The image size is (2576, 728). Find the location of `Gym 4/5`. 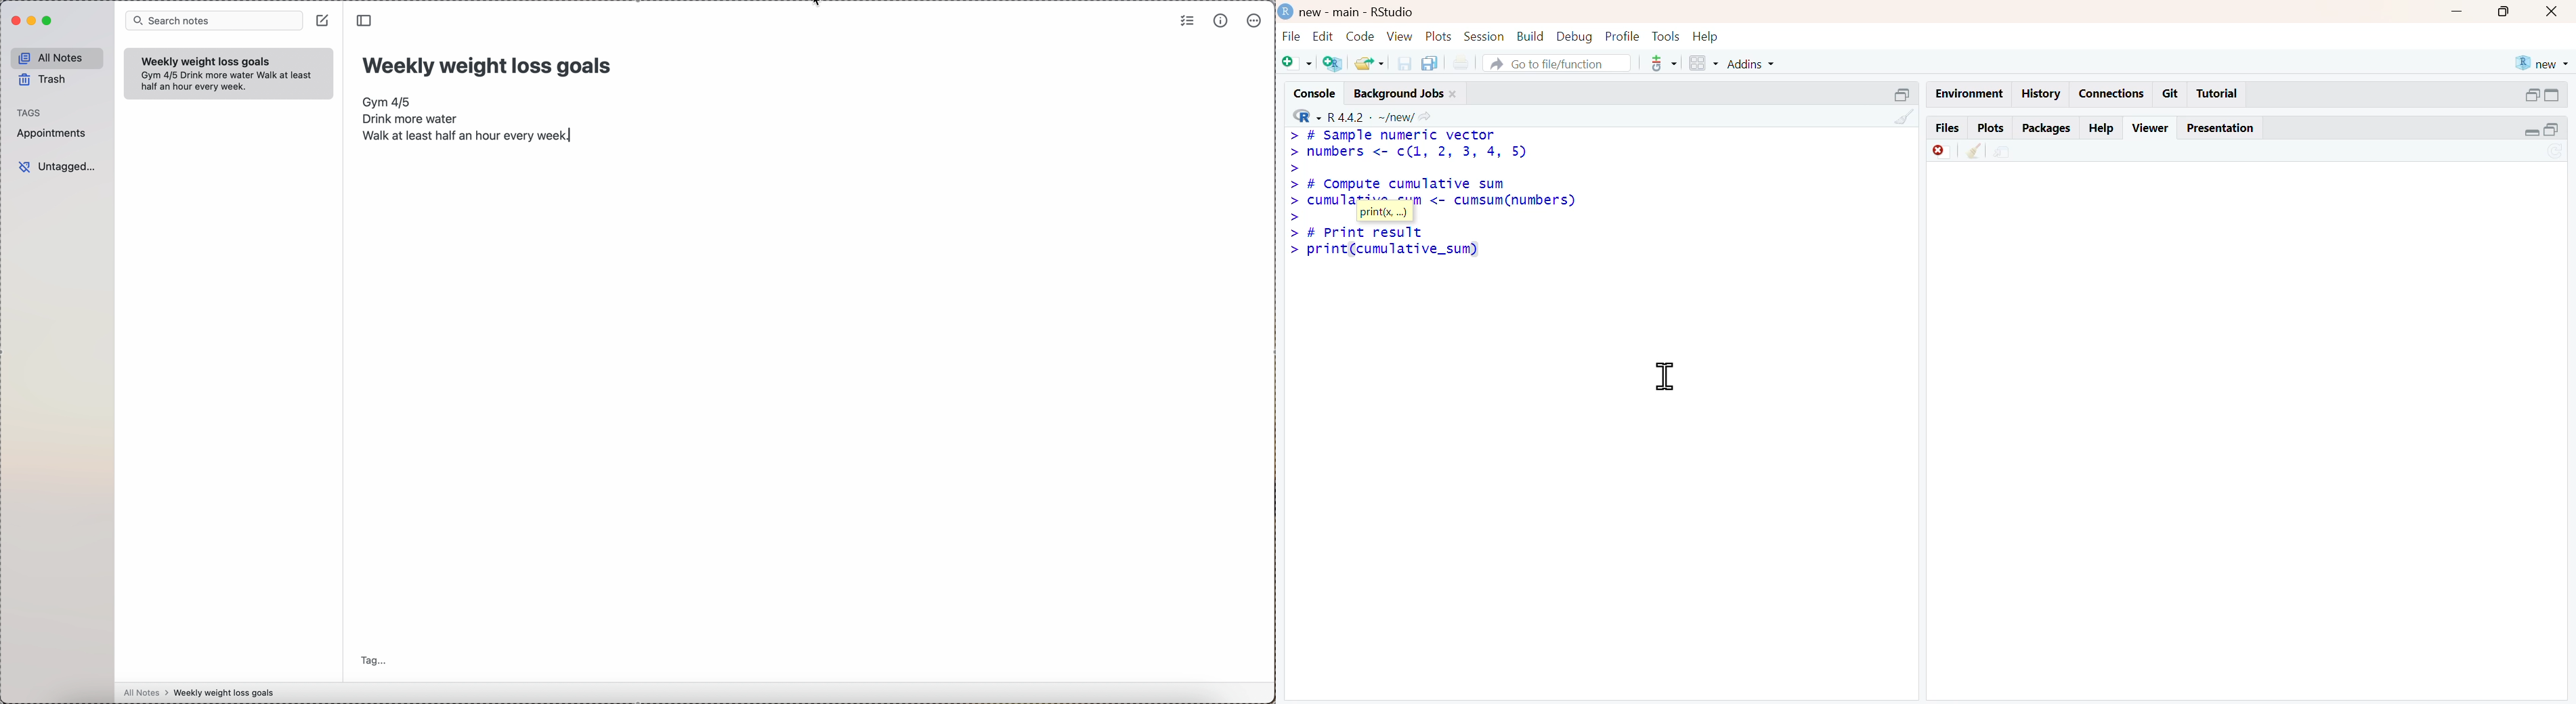

Gym 4/5 is located at coordinates (387, 102).